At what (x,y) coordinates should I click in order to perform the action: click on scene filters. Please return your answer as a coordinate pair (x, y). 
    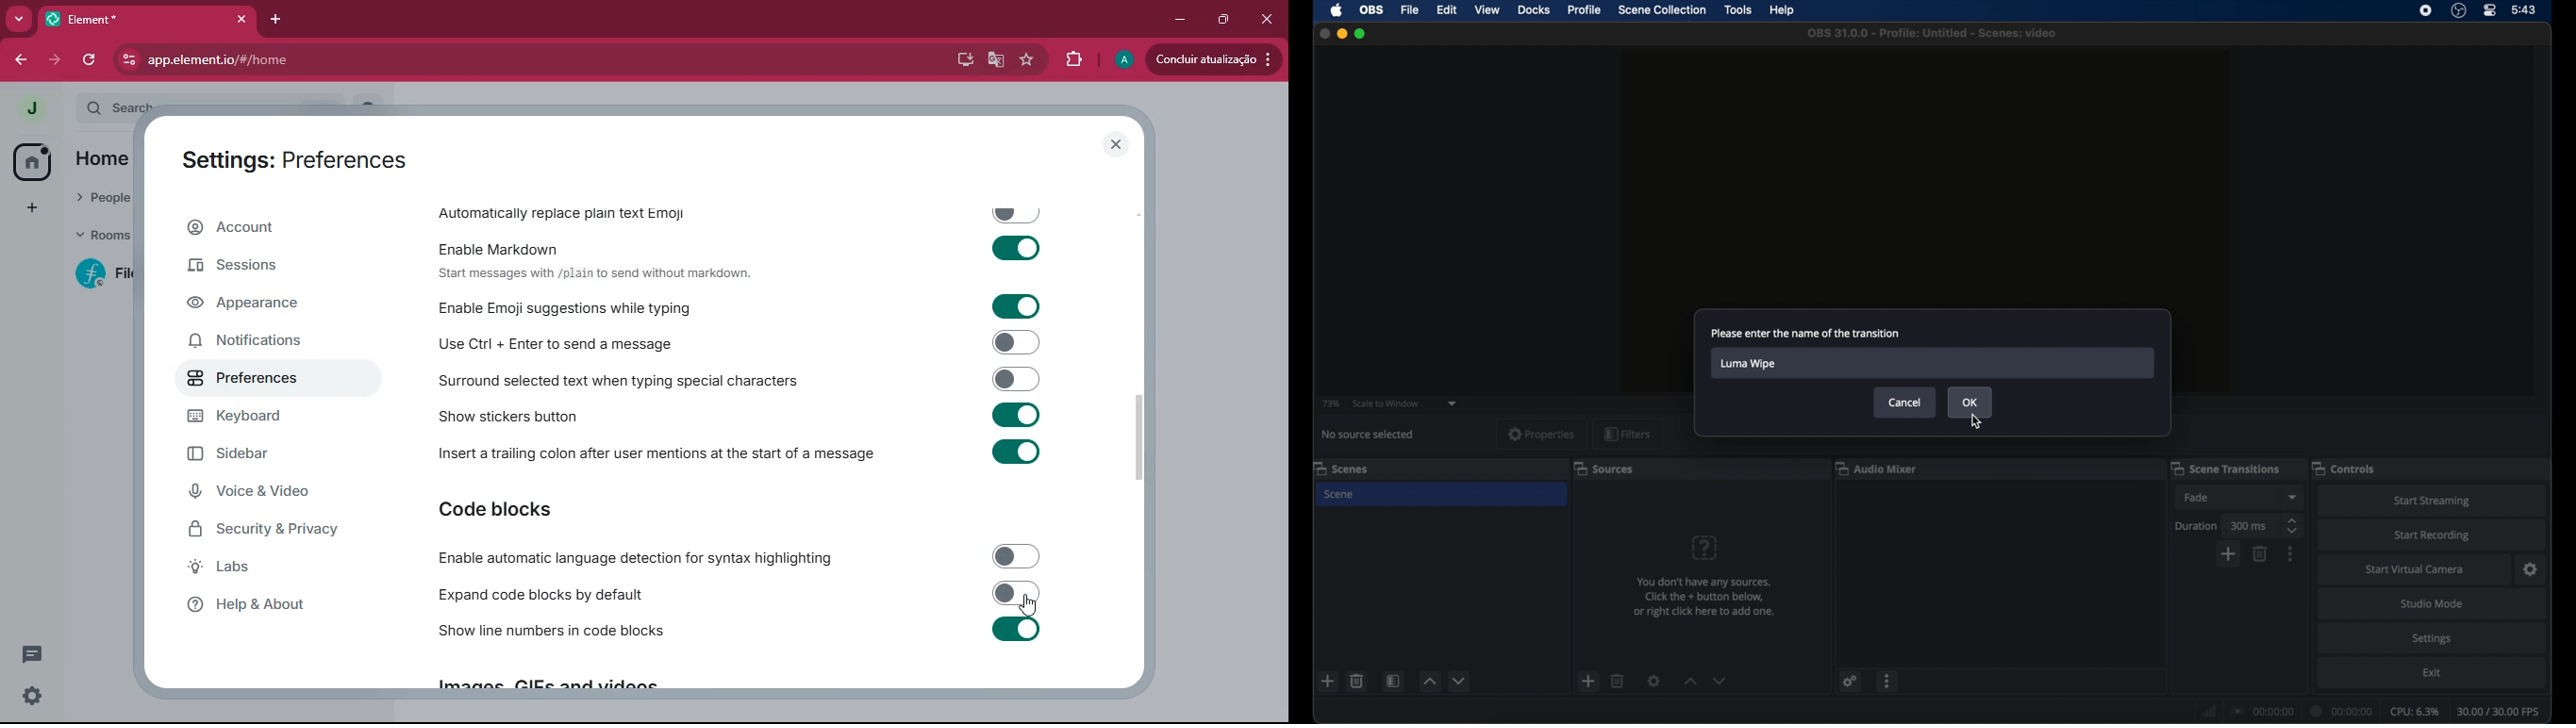
    Looking at the image, I should click on (1393, 680).